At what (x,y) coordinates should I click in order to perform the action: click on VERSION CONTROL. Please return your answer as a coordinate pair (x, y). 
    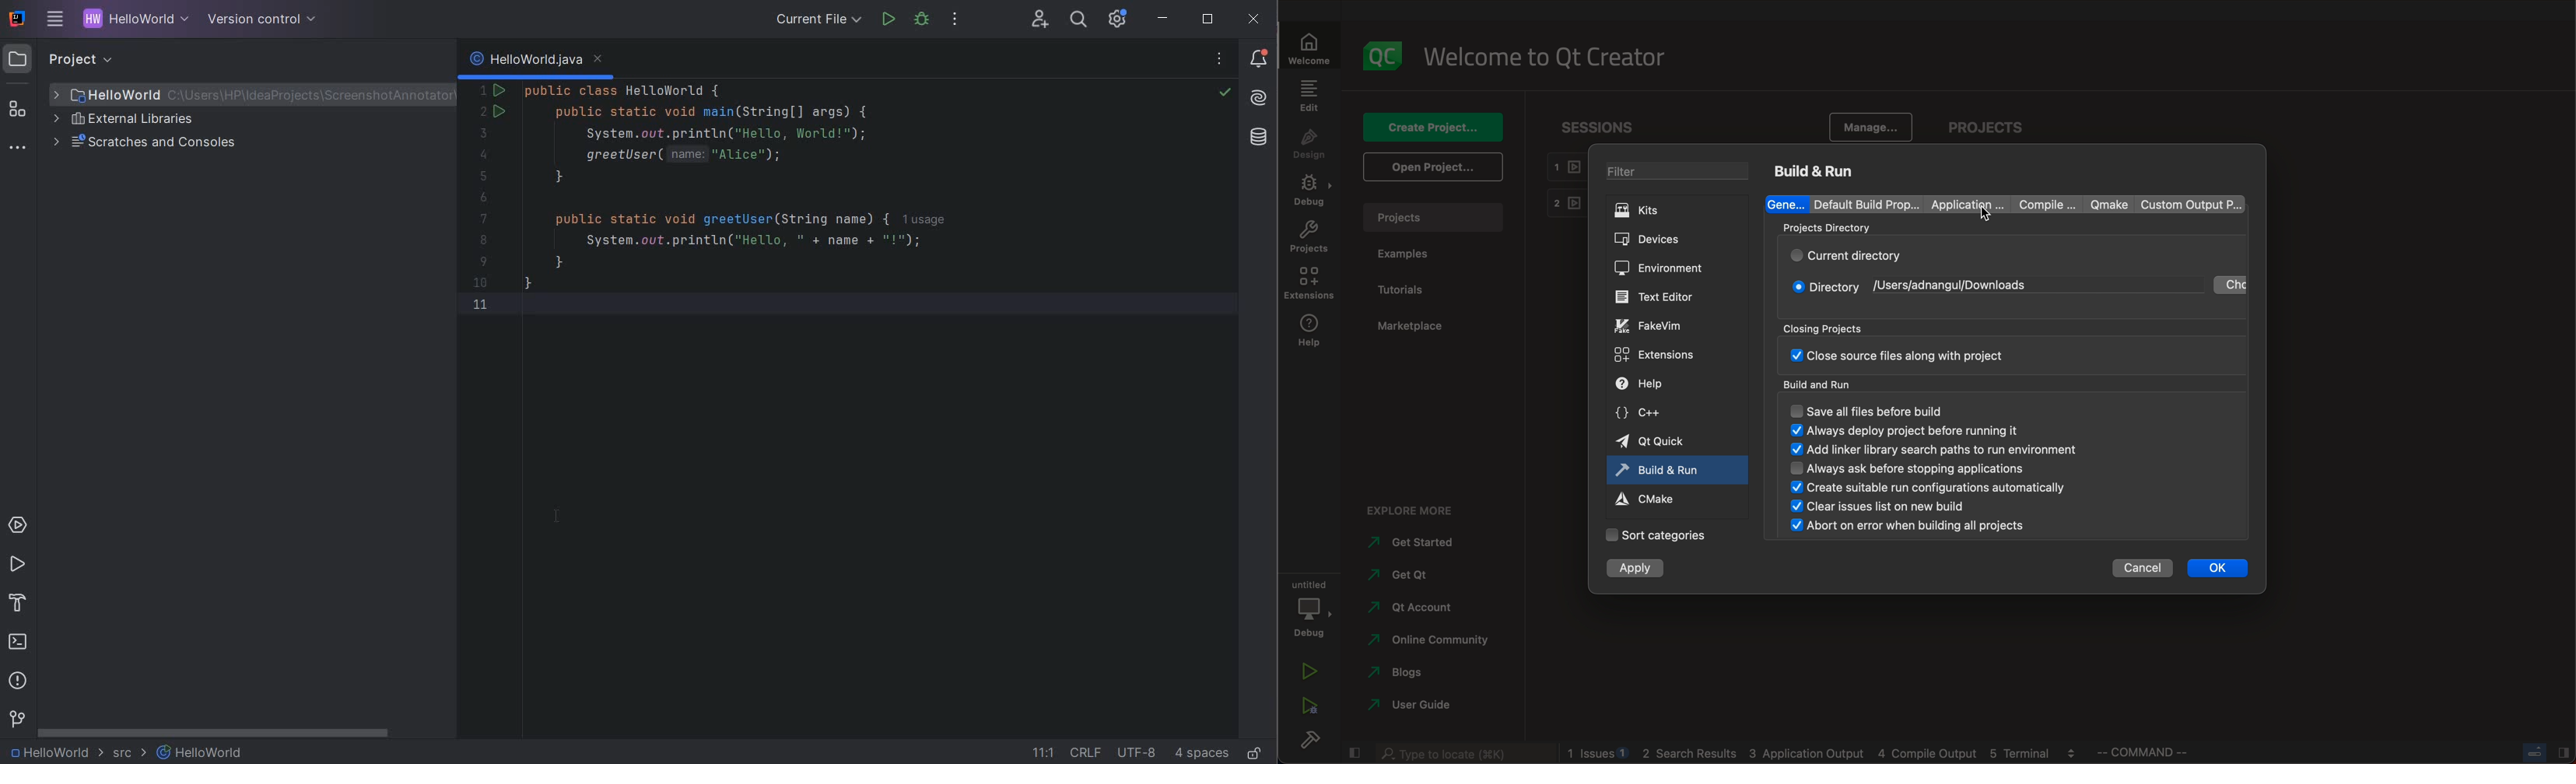
    Looking at the image, I should click on (16, 719).